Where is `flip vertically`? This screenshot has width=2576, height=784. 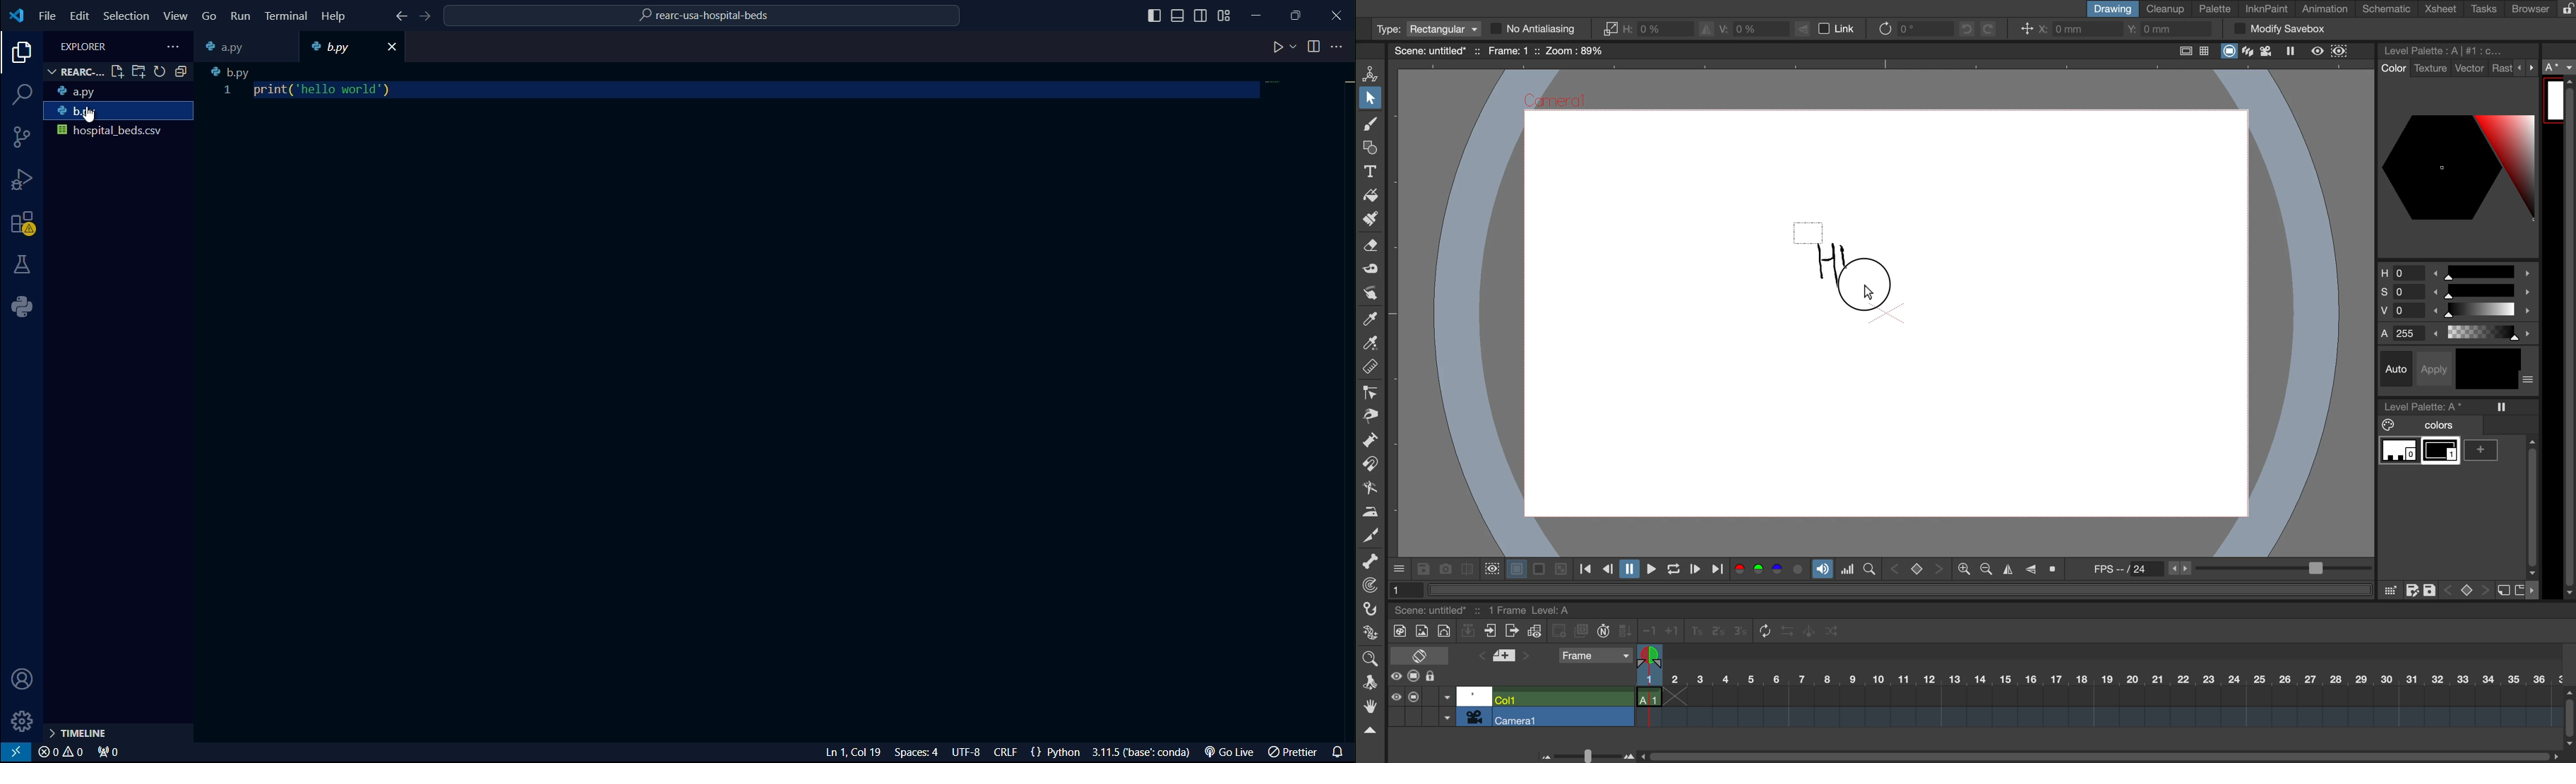
flip vertically is located at coordinates (2031, 568).